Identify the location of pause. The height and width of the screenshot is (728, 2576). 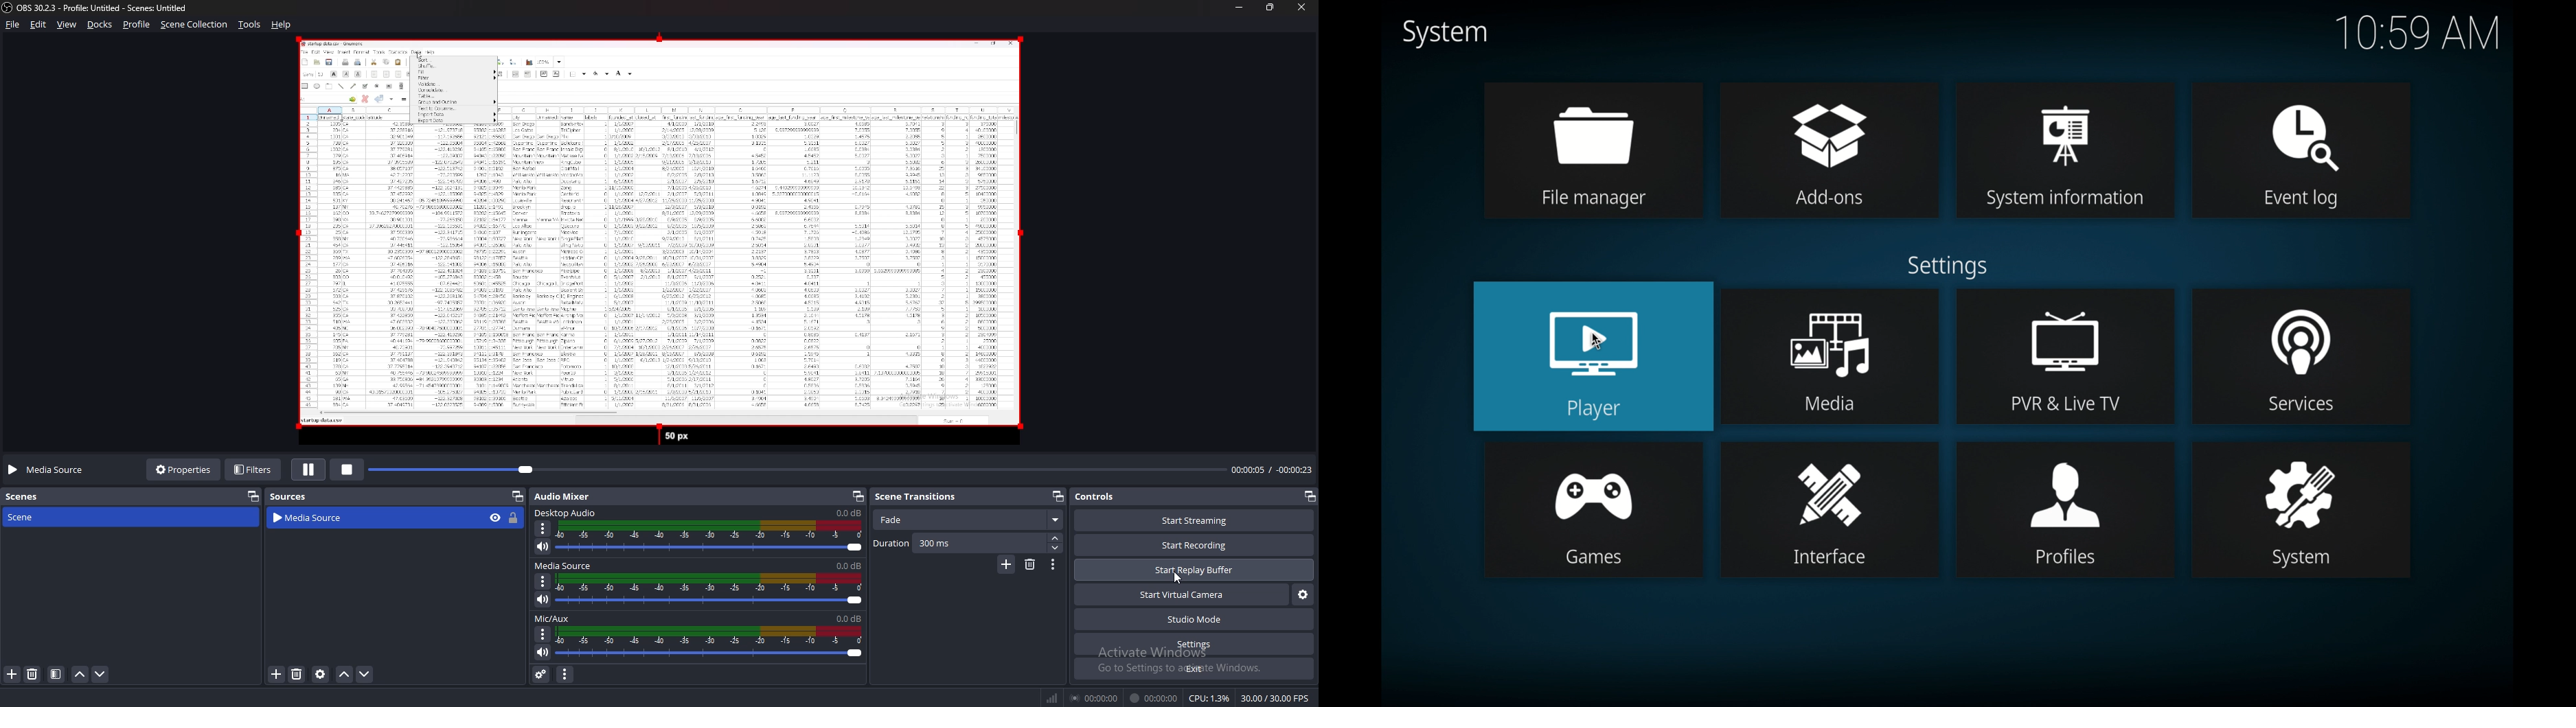
(308, 471).